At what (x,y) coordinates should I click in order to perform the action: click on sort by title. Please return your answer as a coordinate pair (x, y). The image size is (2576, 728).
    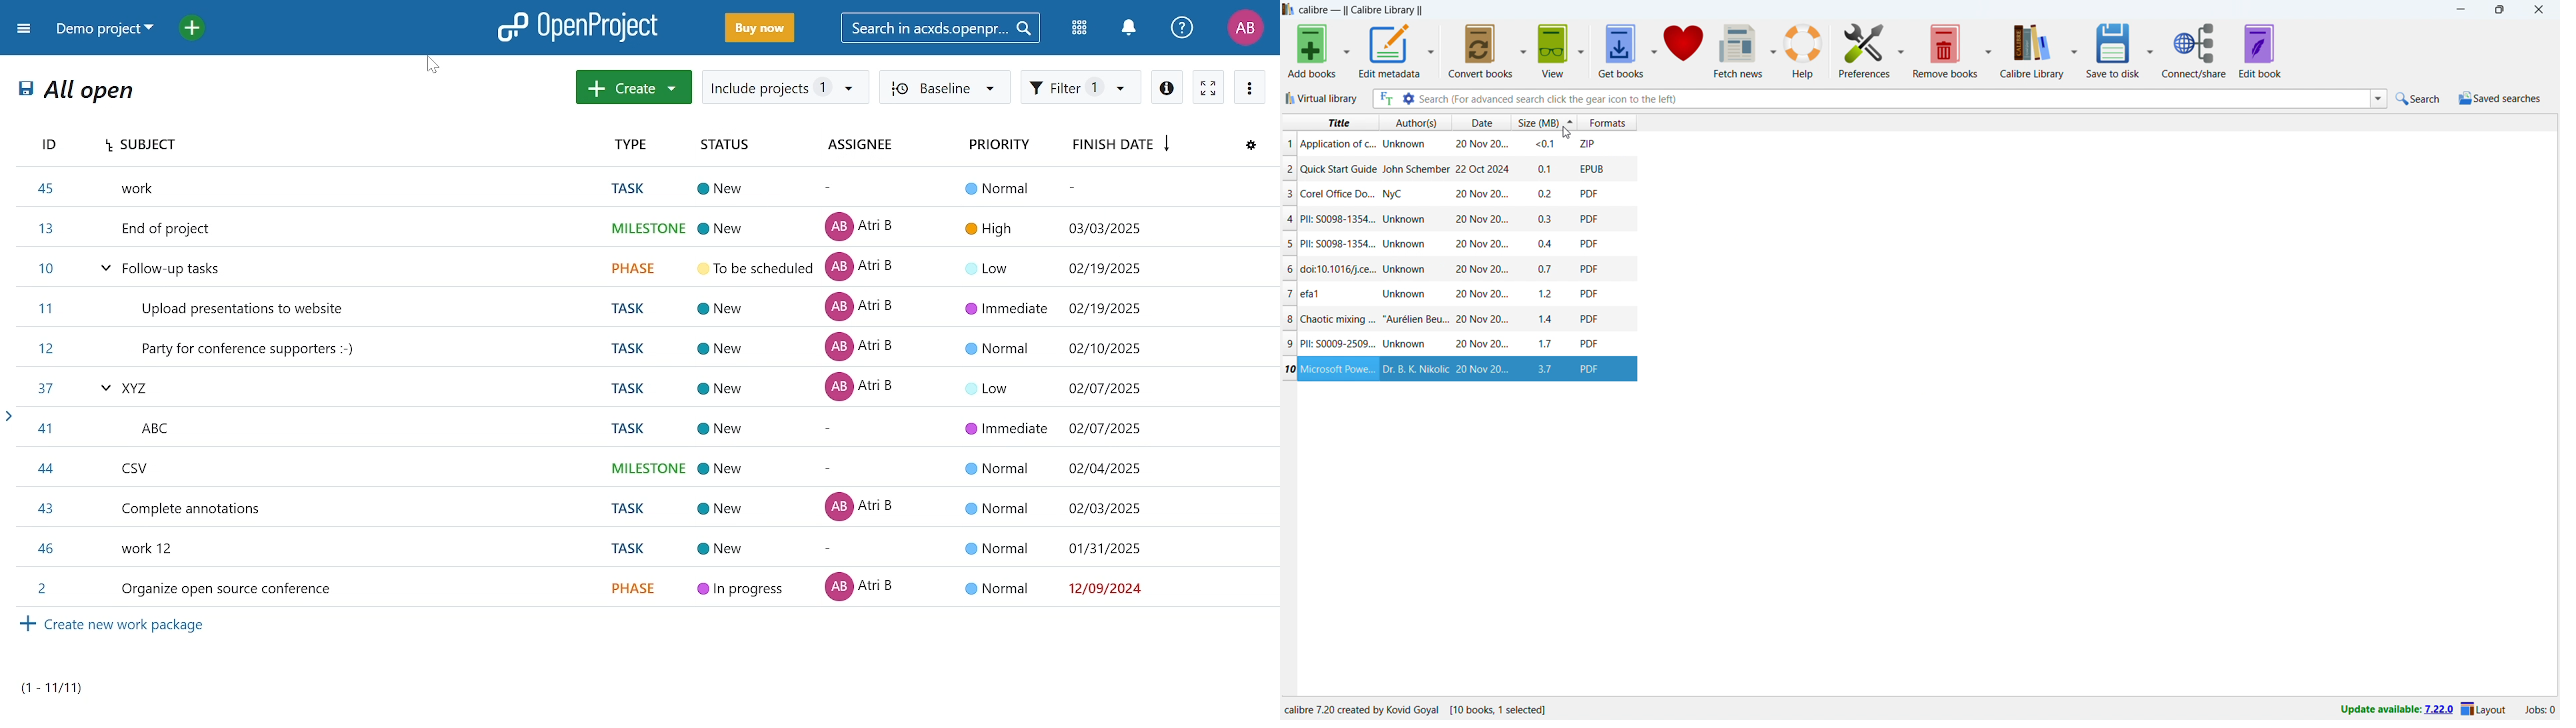
    Looking at the image, I should click on (1331, 123).